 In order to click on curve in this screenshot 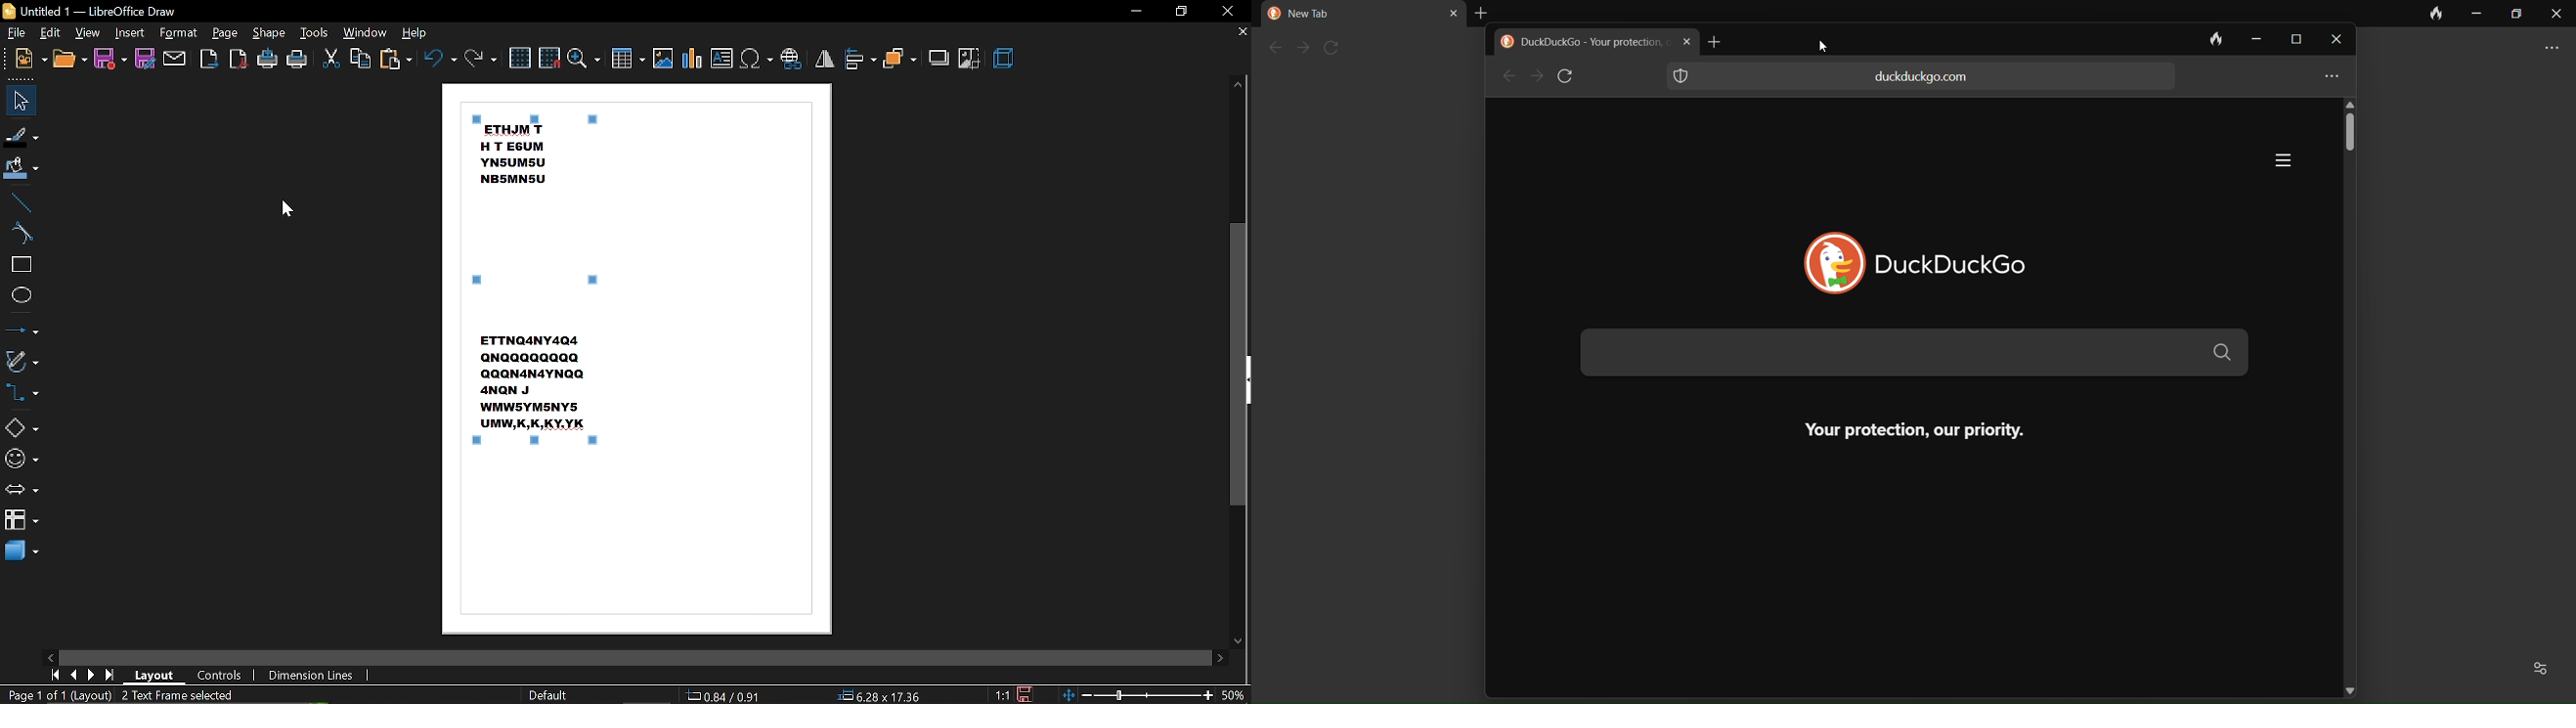, I will do `click(21, 233)`.